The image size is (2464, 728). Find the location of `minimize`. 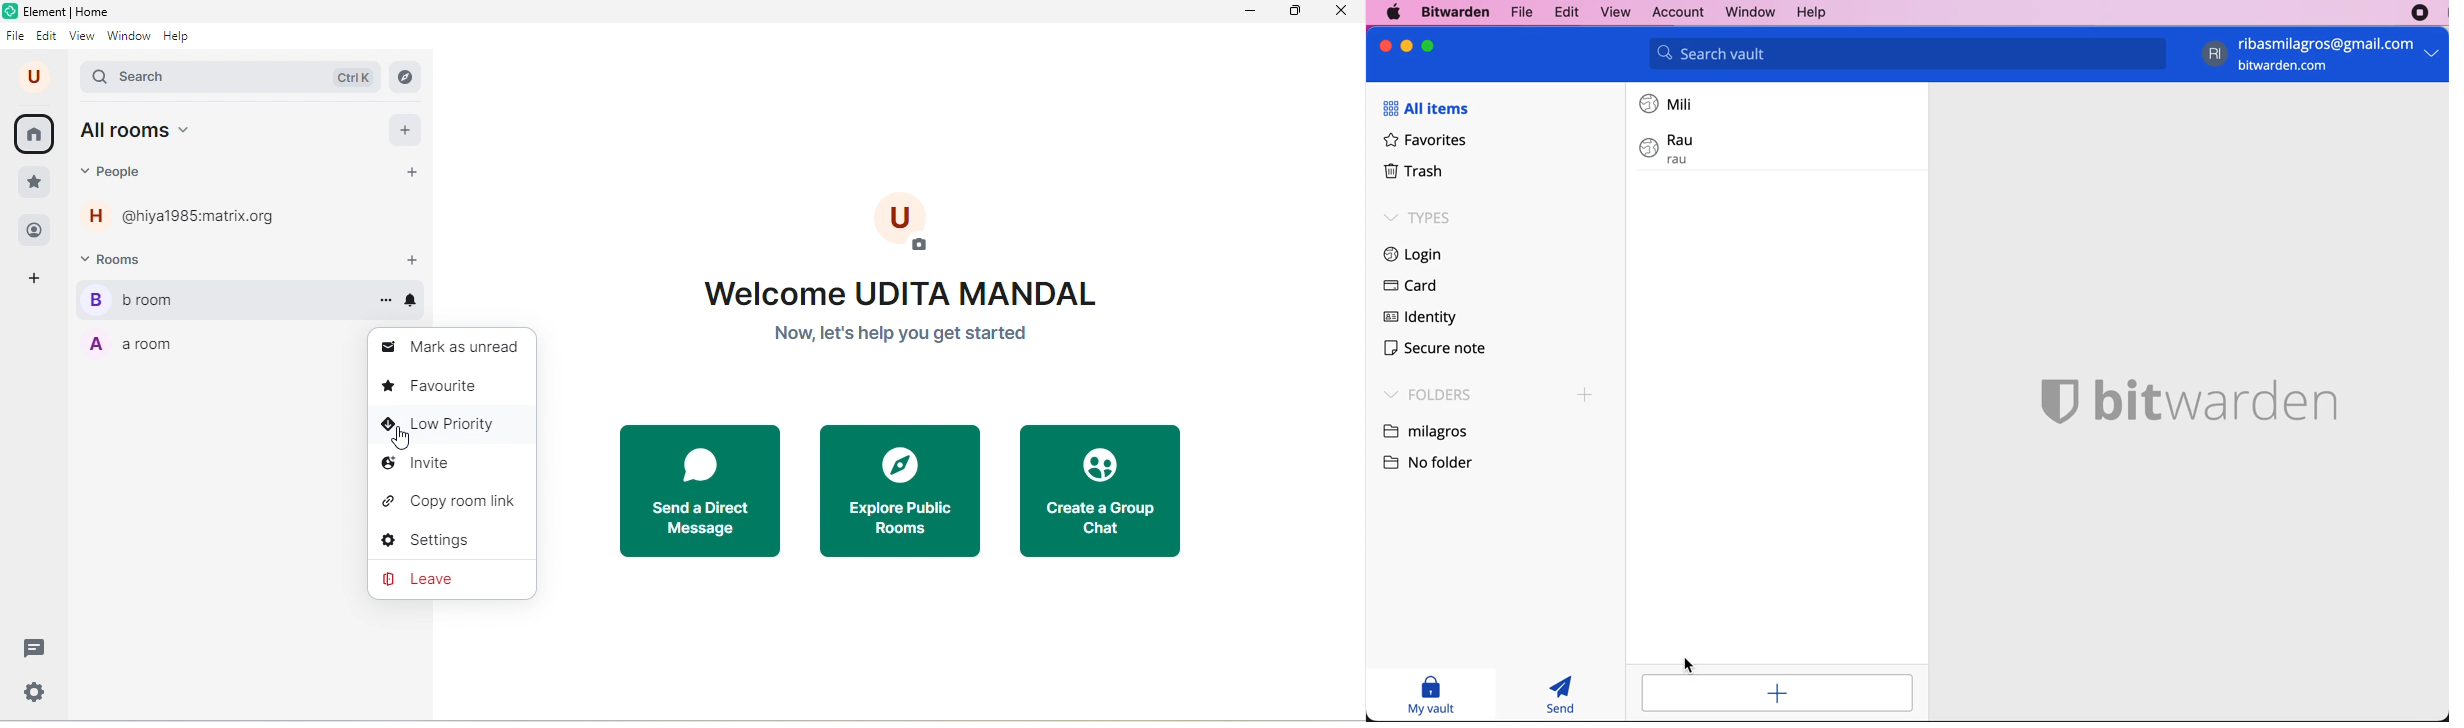

minimize is located at coordinates (1407, 46).